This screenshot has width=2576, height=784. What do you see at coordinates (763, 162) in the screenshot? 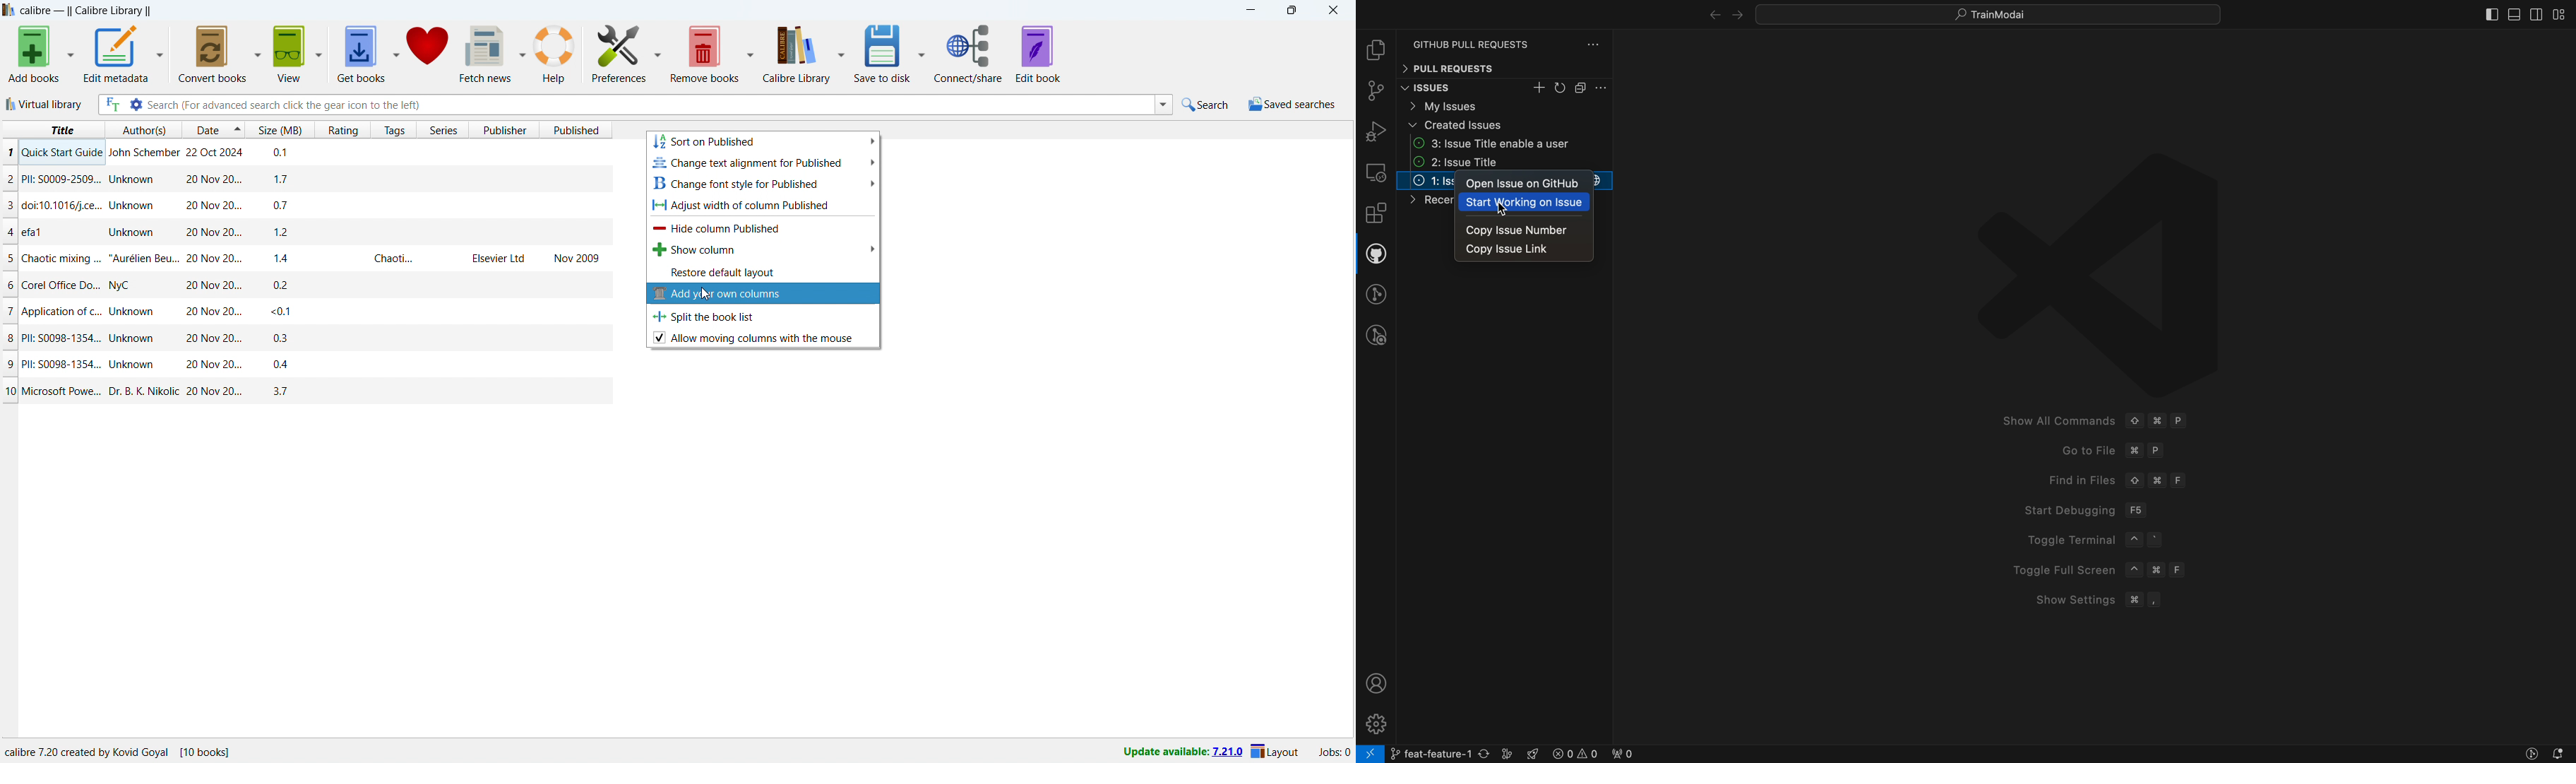
I see `change text alignment for published` at bounding box center [763, 162].